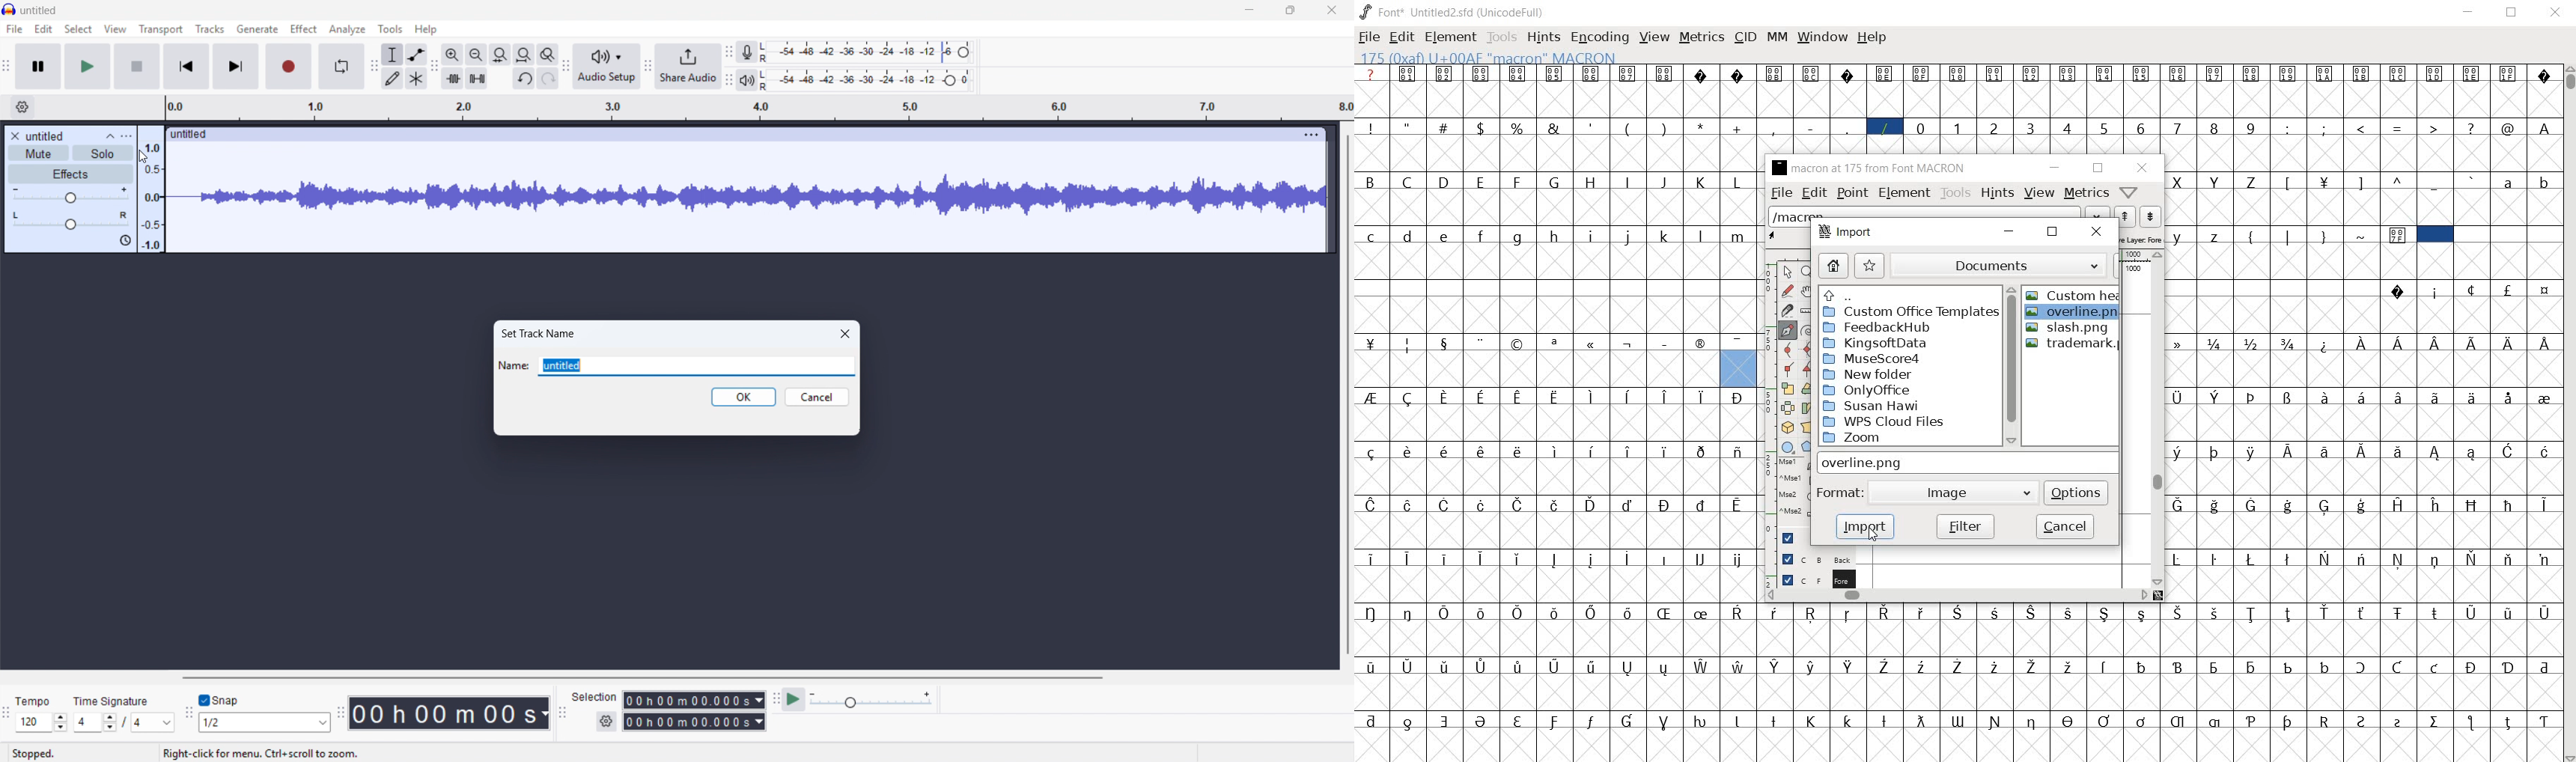 The width and height of the screenshot is (2576, 784). Describe the element at coordinates (2253, 236) in the screenshot. I see `{` at that location.